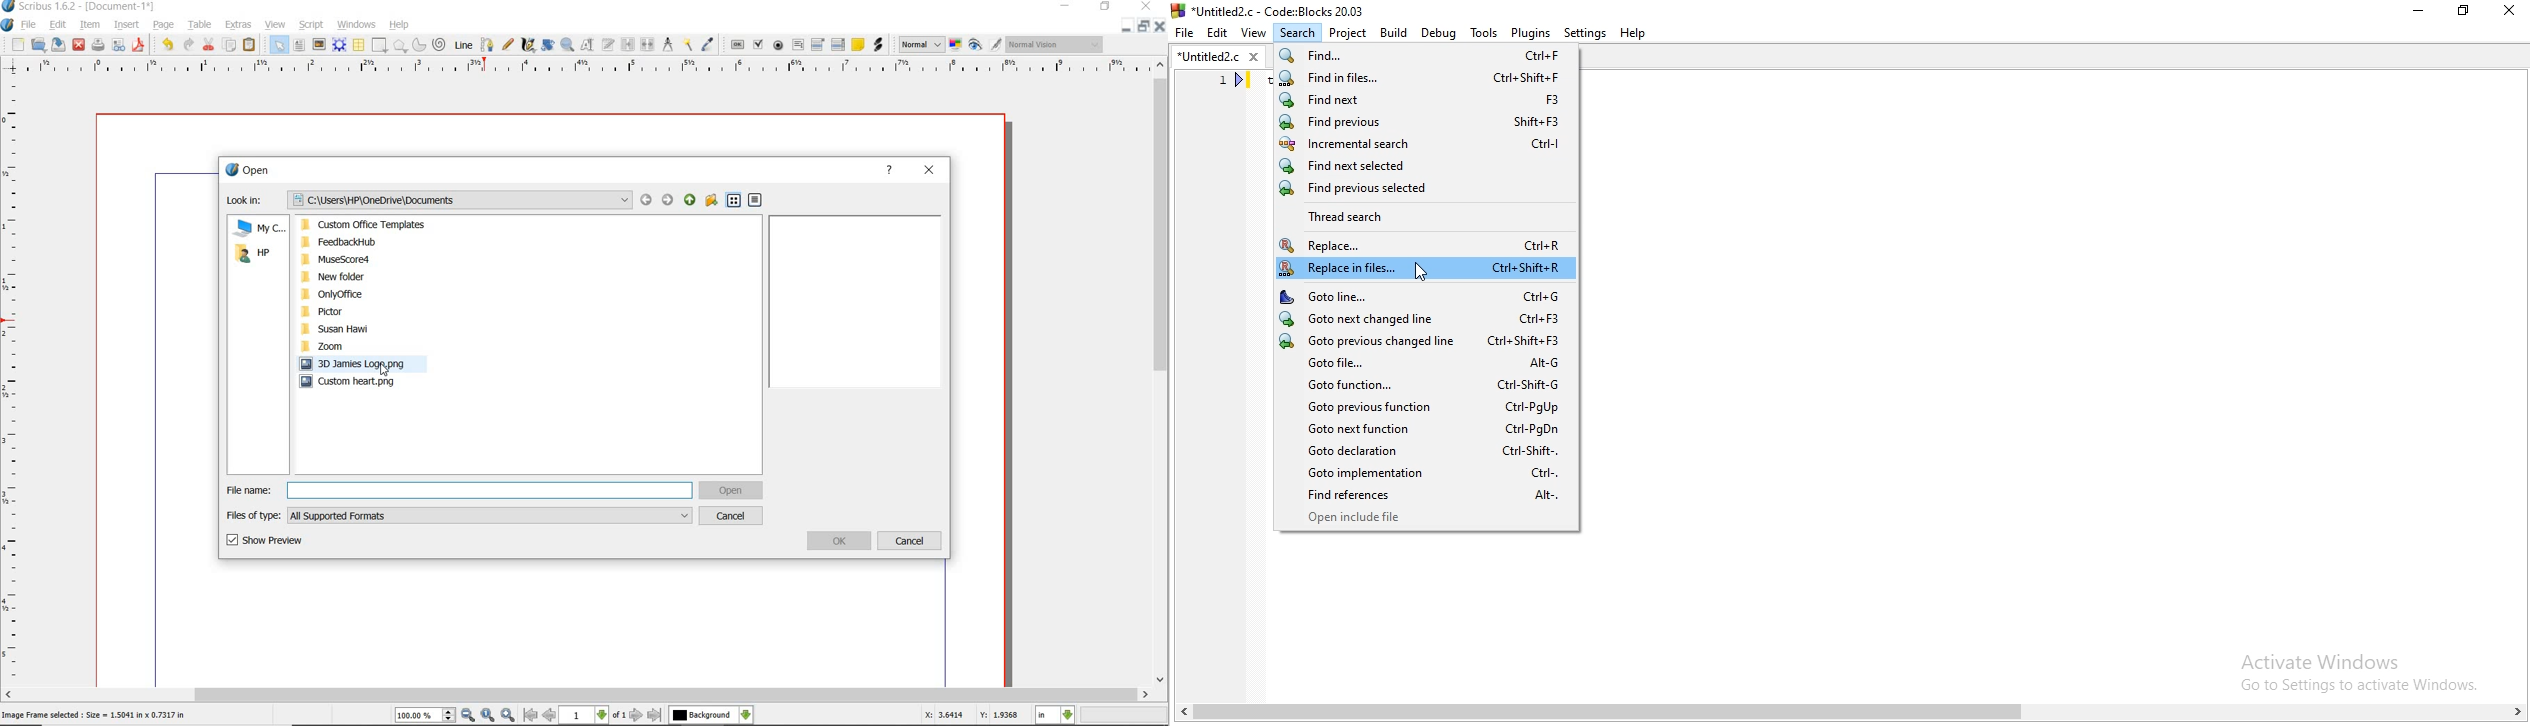 Image resolution: width=2548 pixels, height=728 pixels. Describe the element at coordinates (1425, 79) in the screenshot. I see `Find in files.` at that location.